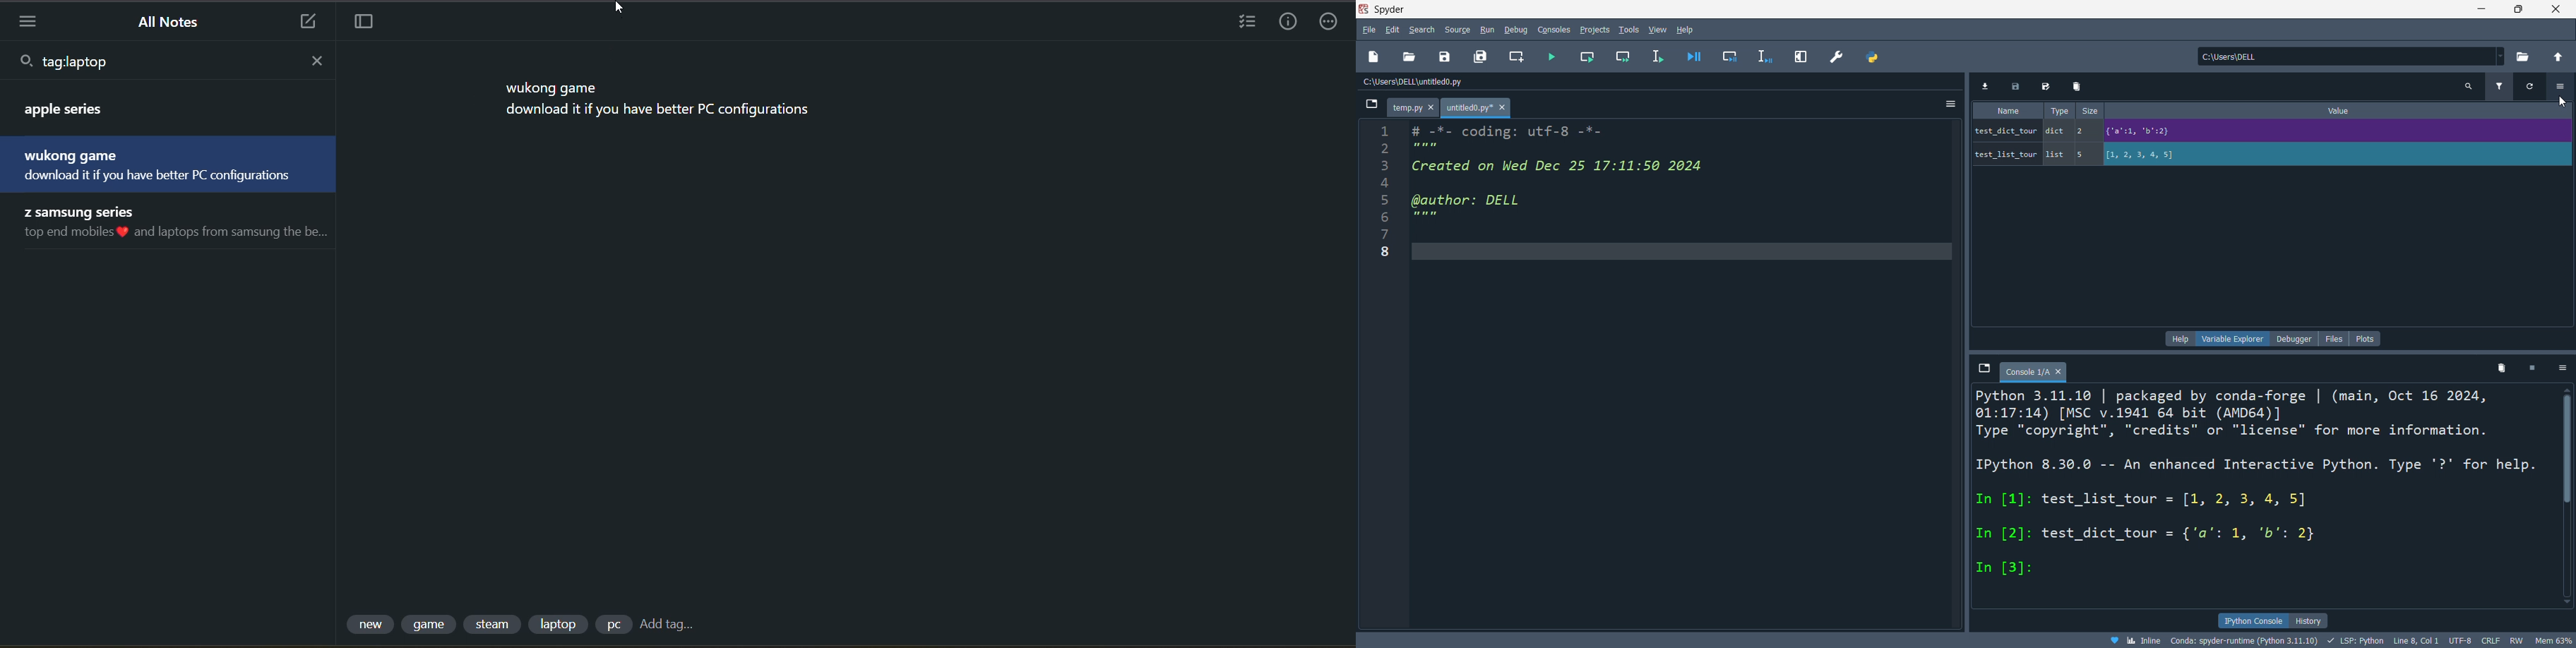 Image resolution: width=2576 pixels, height=672 pixels. Describe the element at coordinates (2460, 640) in the screenshot. I see `UTF-8` at that location.